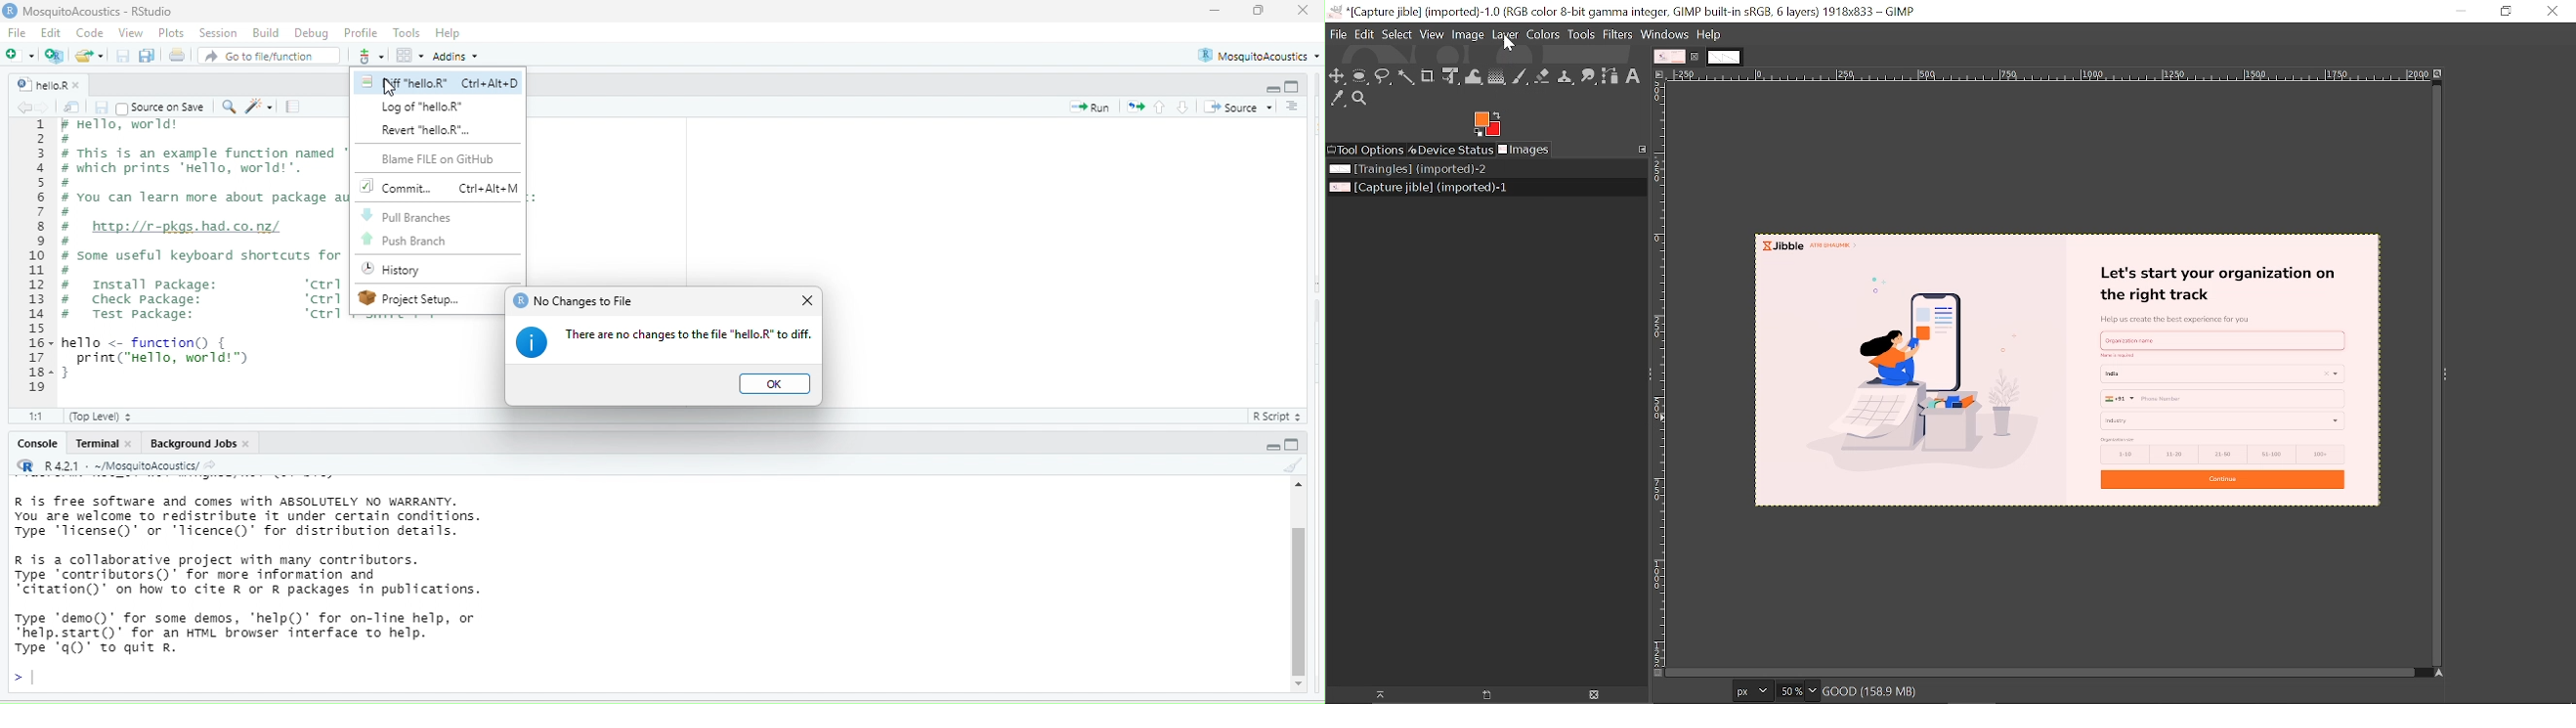  What do you see at coordinates (309, 33) in the screenshot?
I see `Debug` at bounding box center [309, 33].